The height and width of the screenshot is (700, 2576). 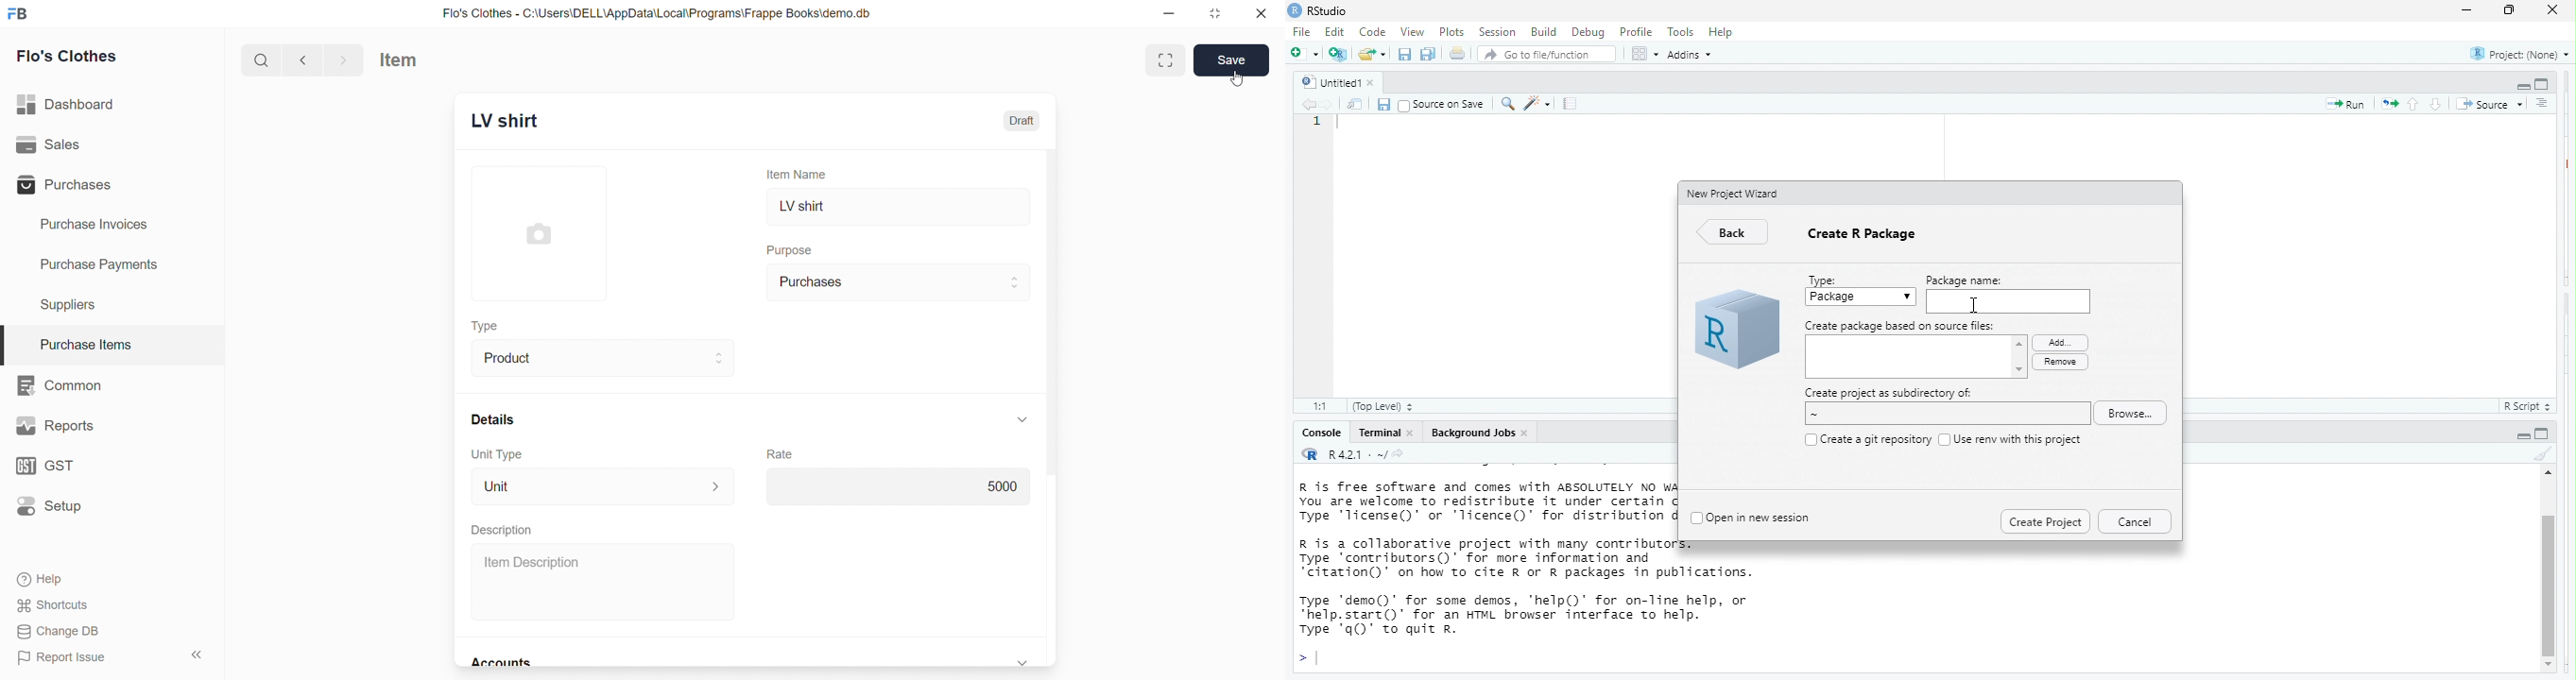 I want to click on close, so click(x=2554, y=12).